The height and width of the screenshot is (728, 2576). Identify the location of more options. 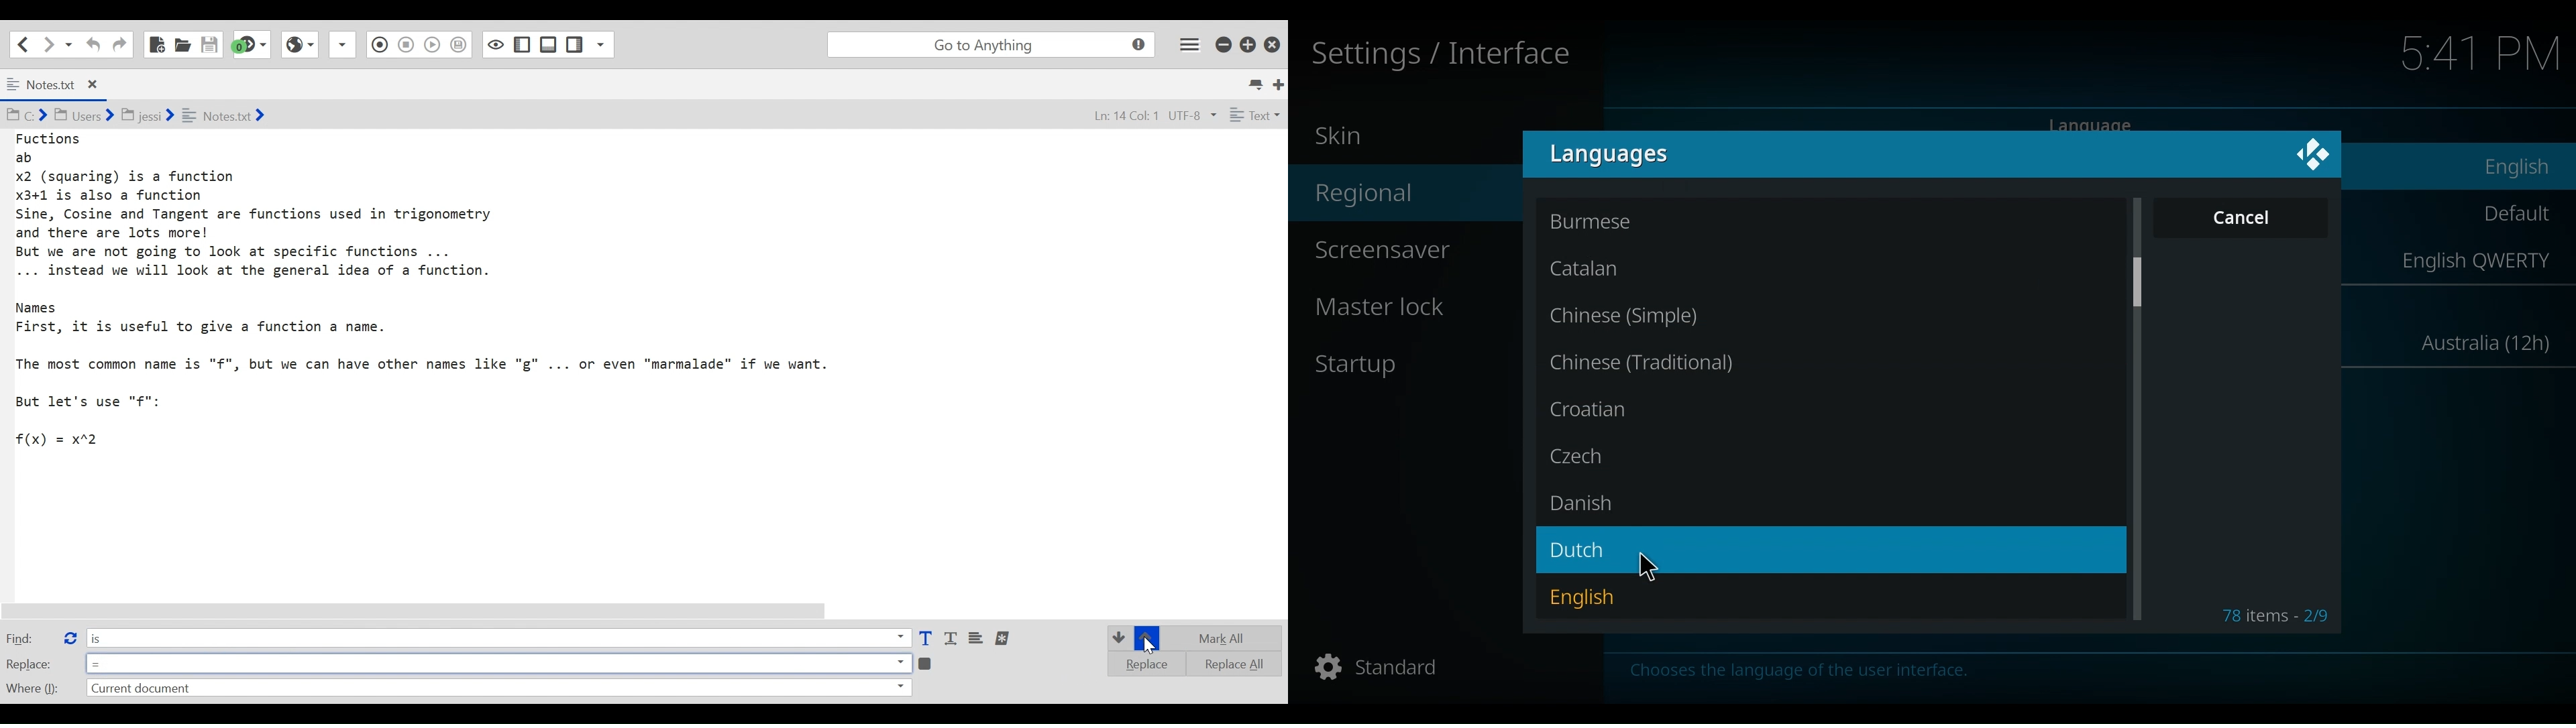
(1004, 638).